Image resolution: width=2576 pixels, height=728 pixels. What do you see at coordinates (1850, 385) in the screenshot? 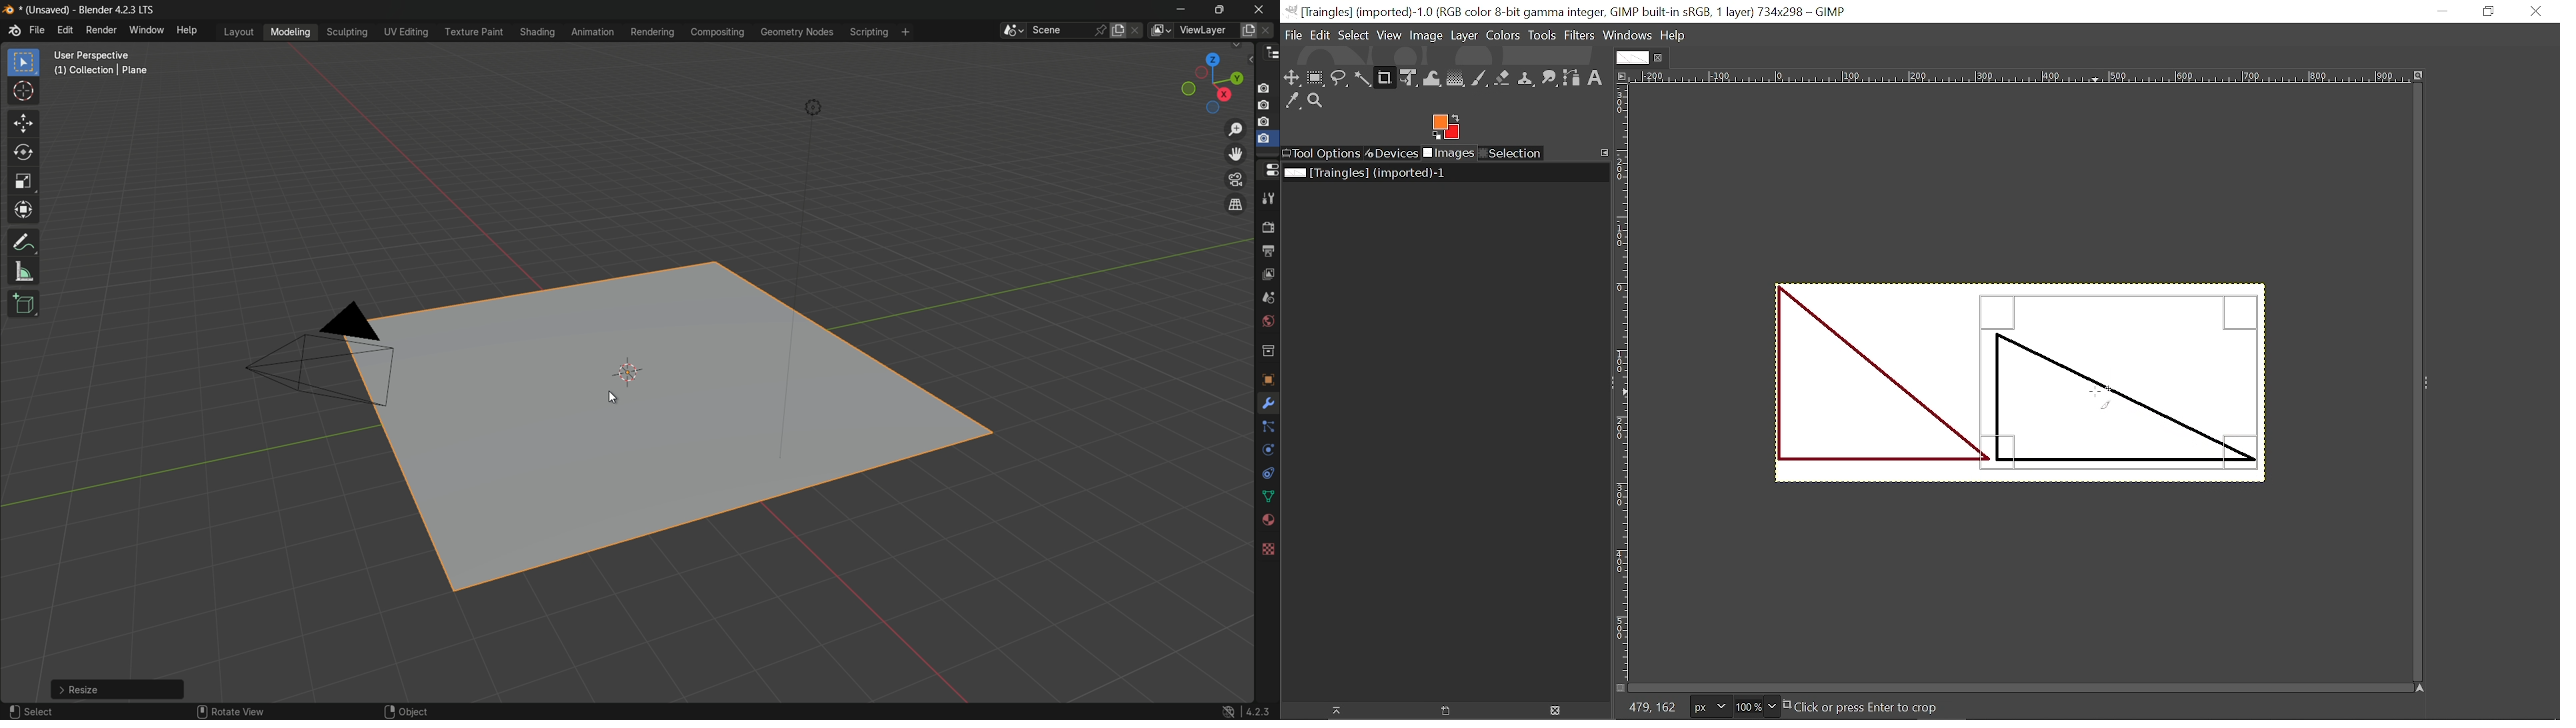
I see `image` at bounding box center [1850, 385].